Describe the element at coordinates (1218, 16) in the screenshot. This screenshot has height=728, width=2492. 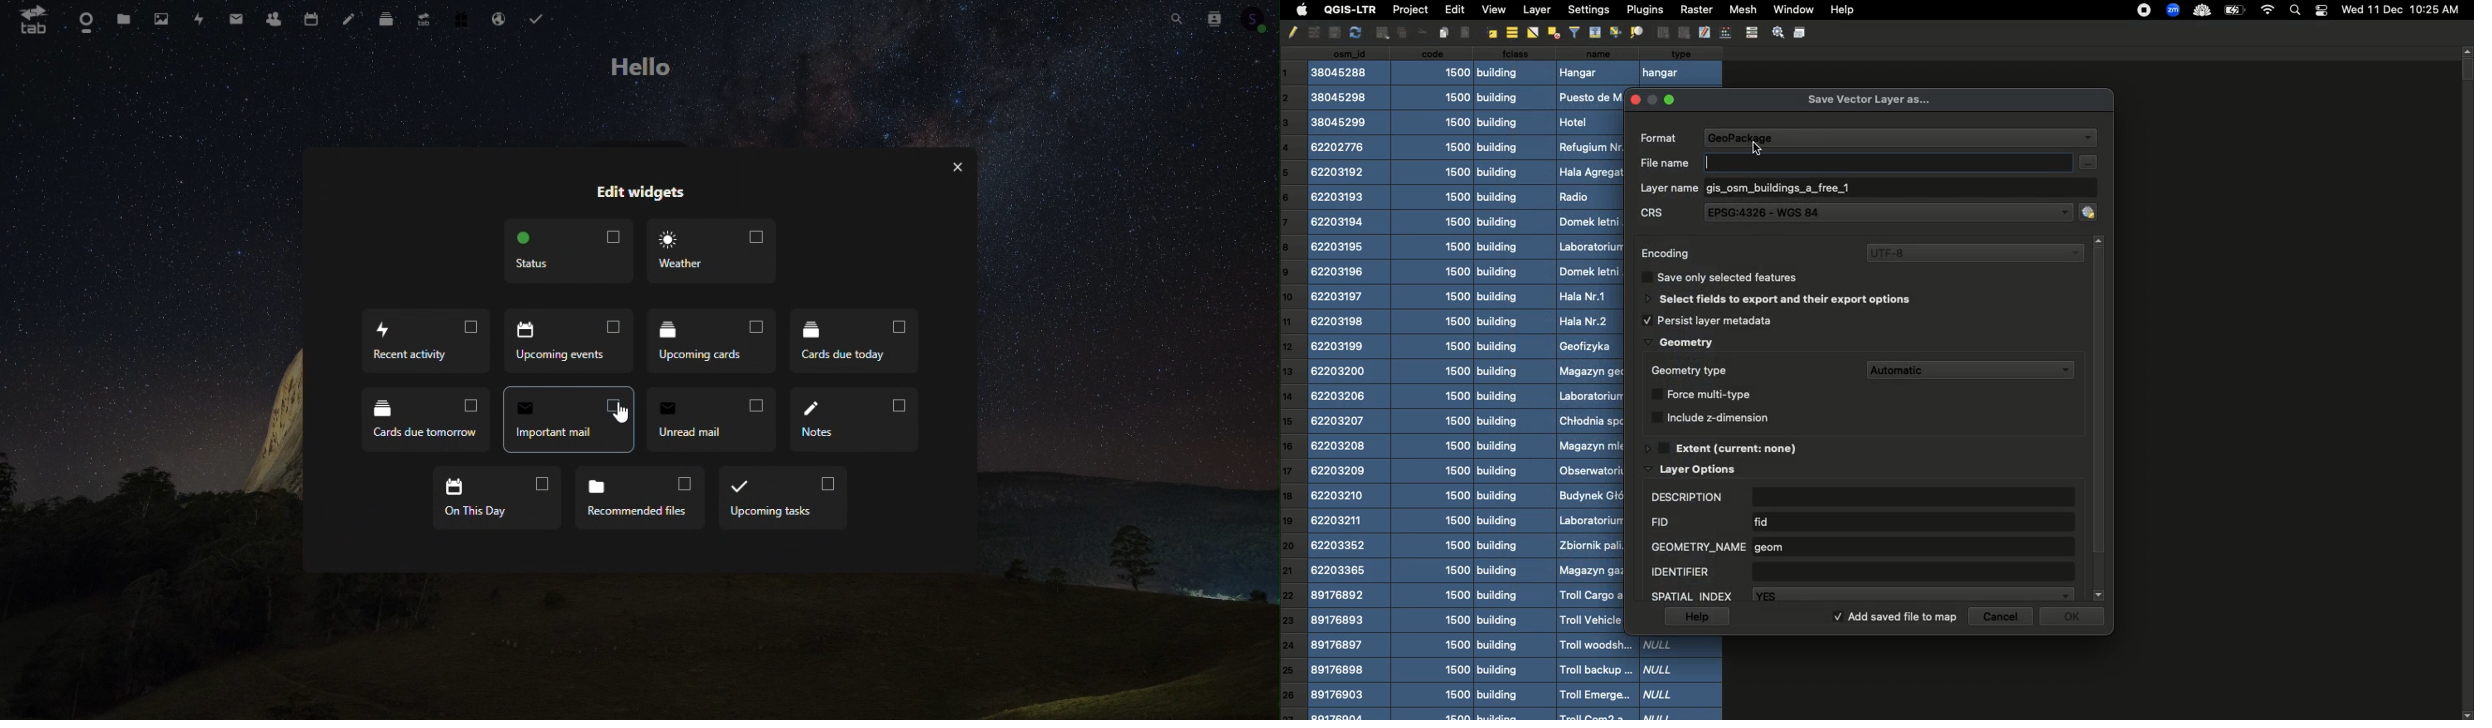
I see `Contacts` at that location.